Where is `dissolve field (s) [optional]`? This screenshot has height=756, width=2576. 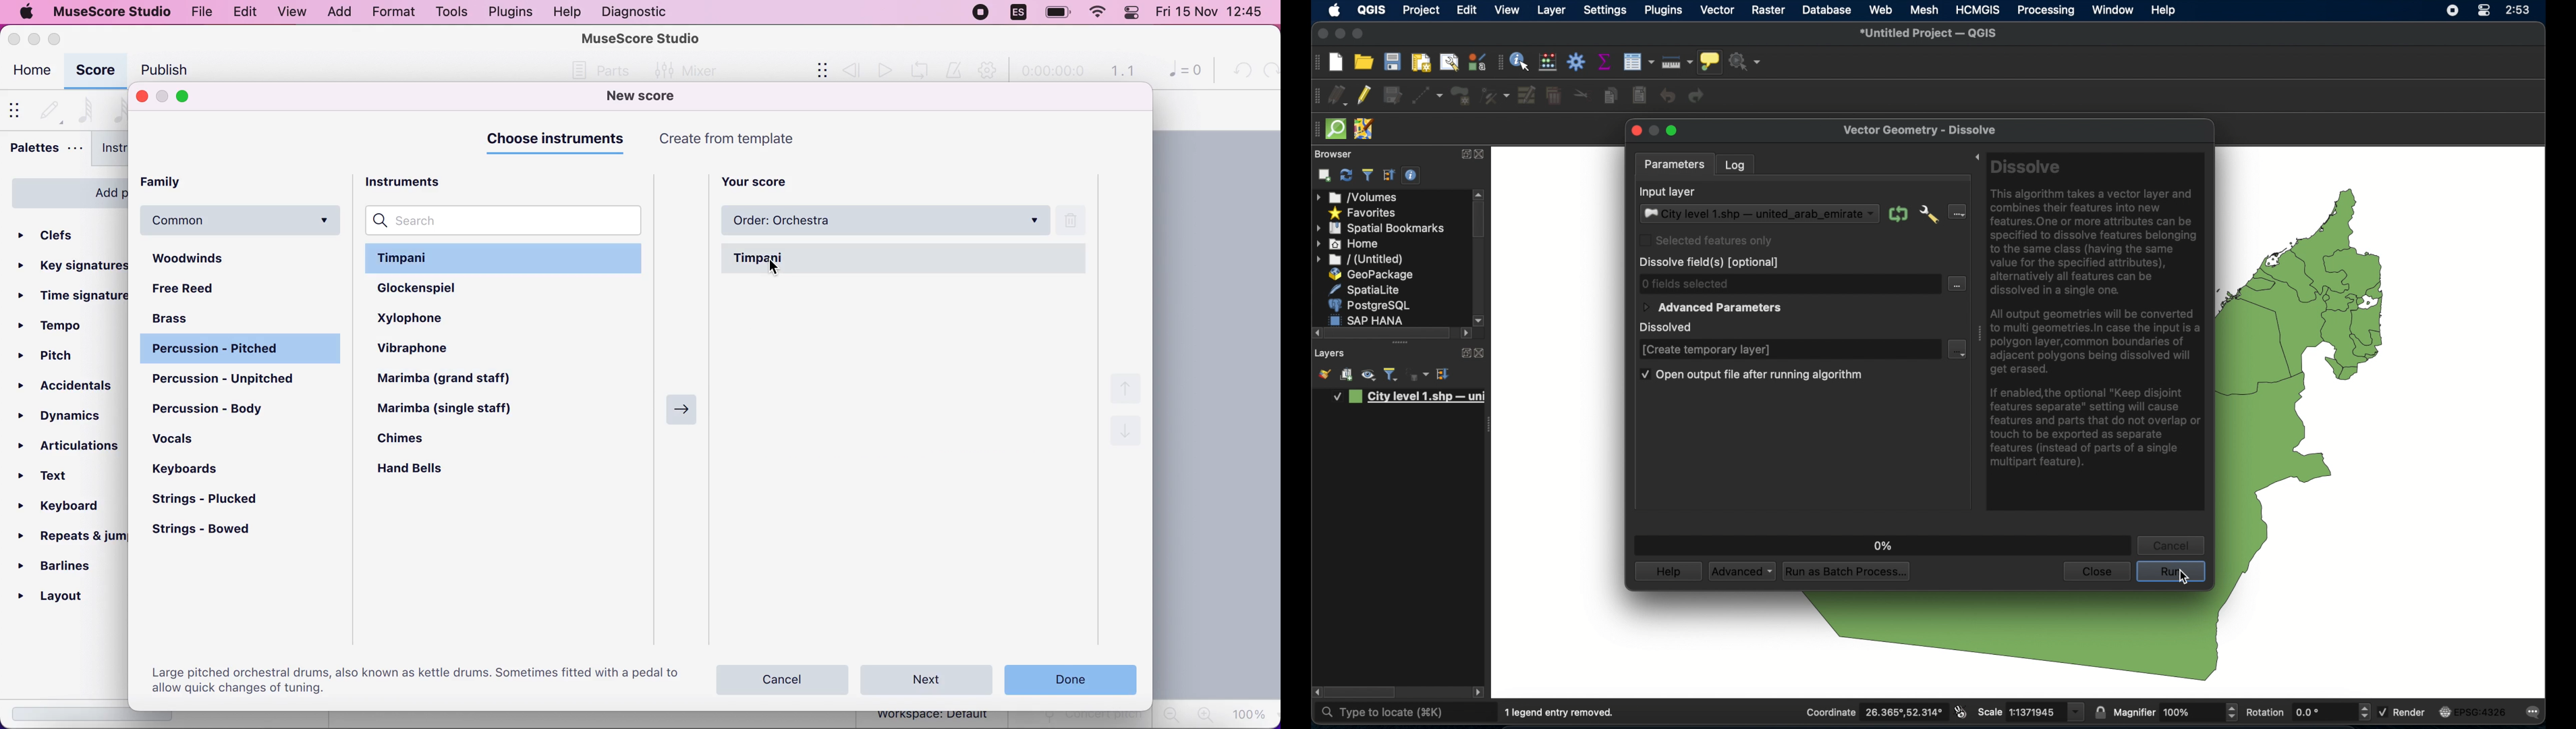 dissolve field (s) [optional] is located at coordinates (1711, 263).